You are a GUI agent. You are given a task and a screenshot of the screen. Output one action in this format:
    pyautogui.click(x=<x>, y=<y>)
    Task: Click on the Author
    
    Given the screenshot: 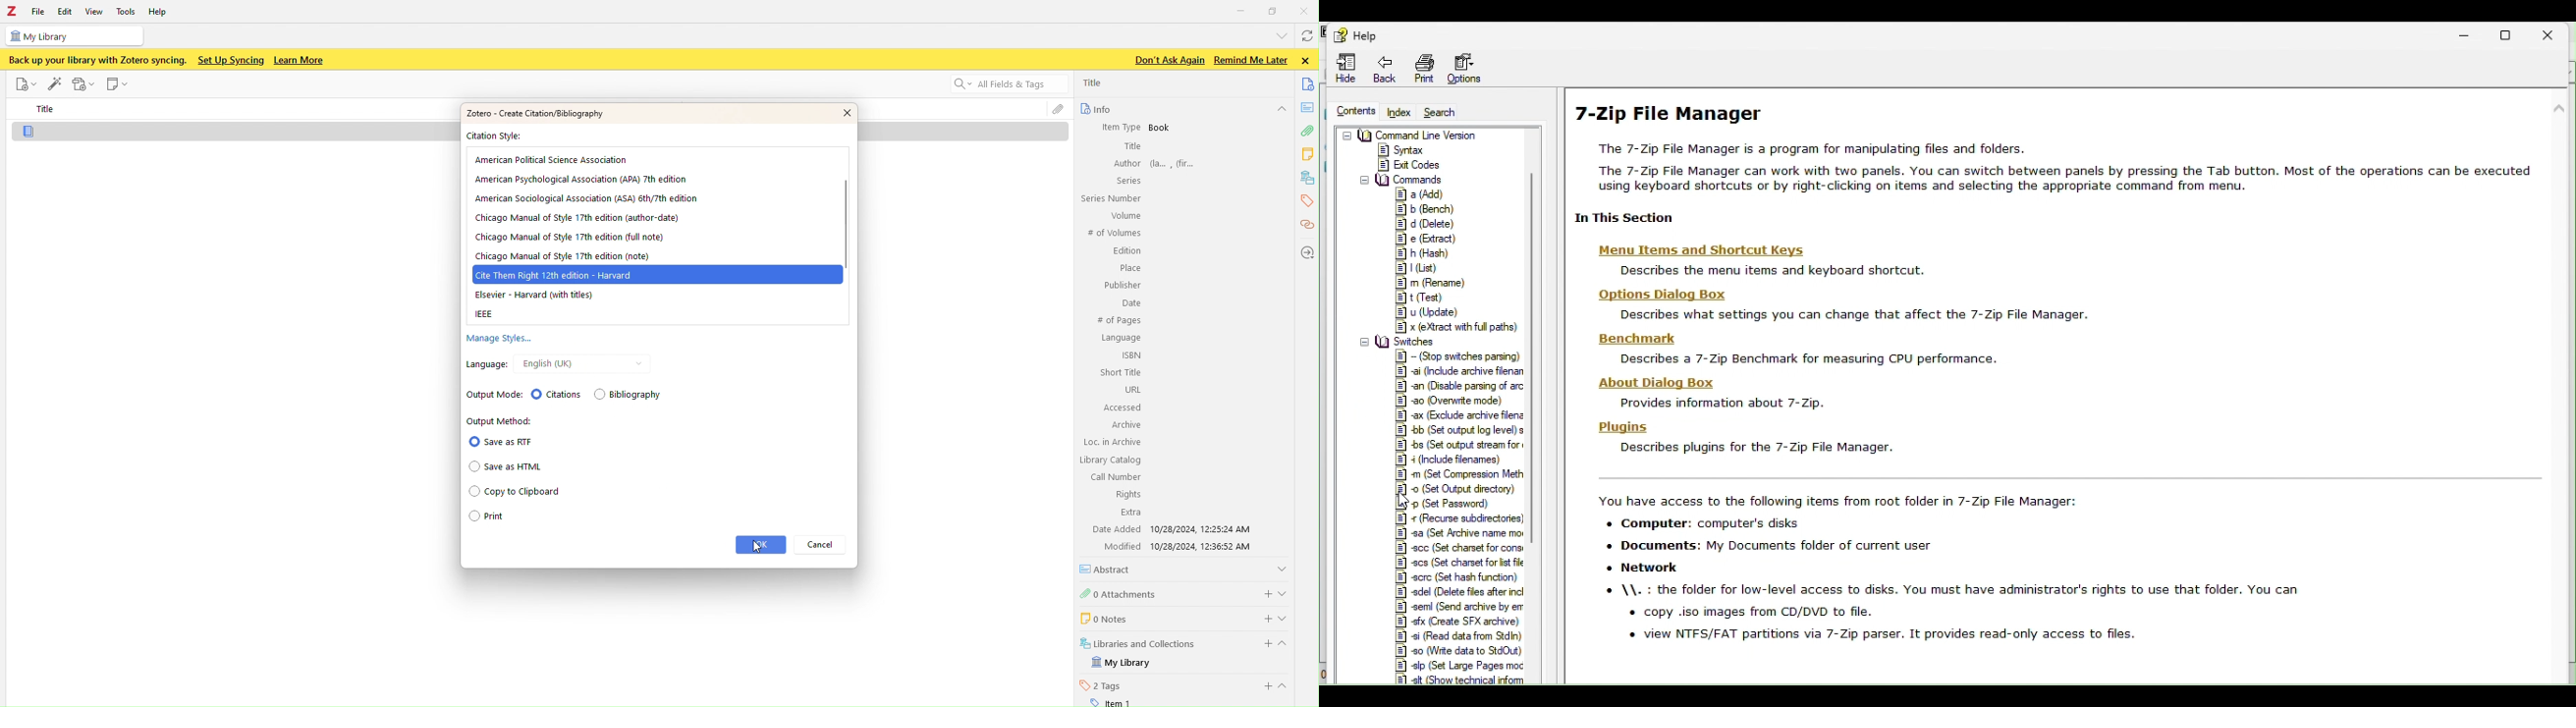 What is the action you would take?
    pyautogui.click(x=1126, y=163)
    